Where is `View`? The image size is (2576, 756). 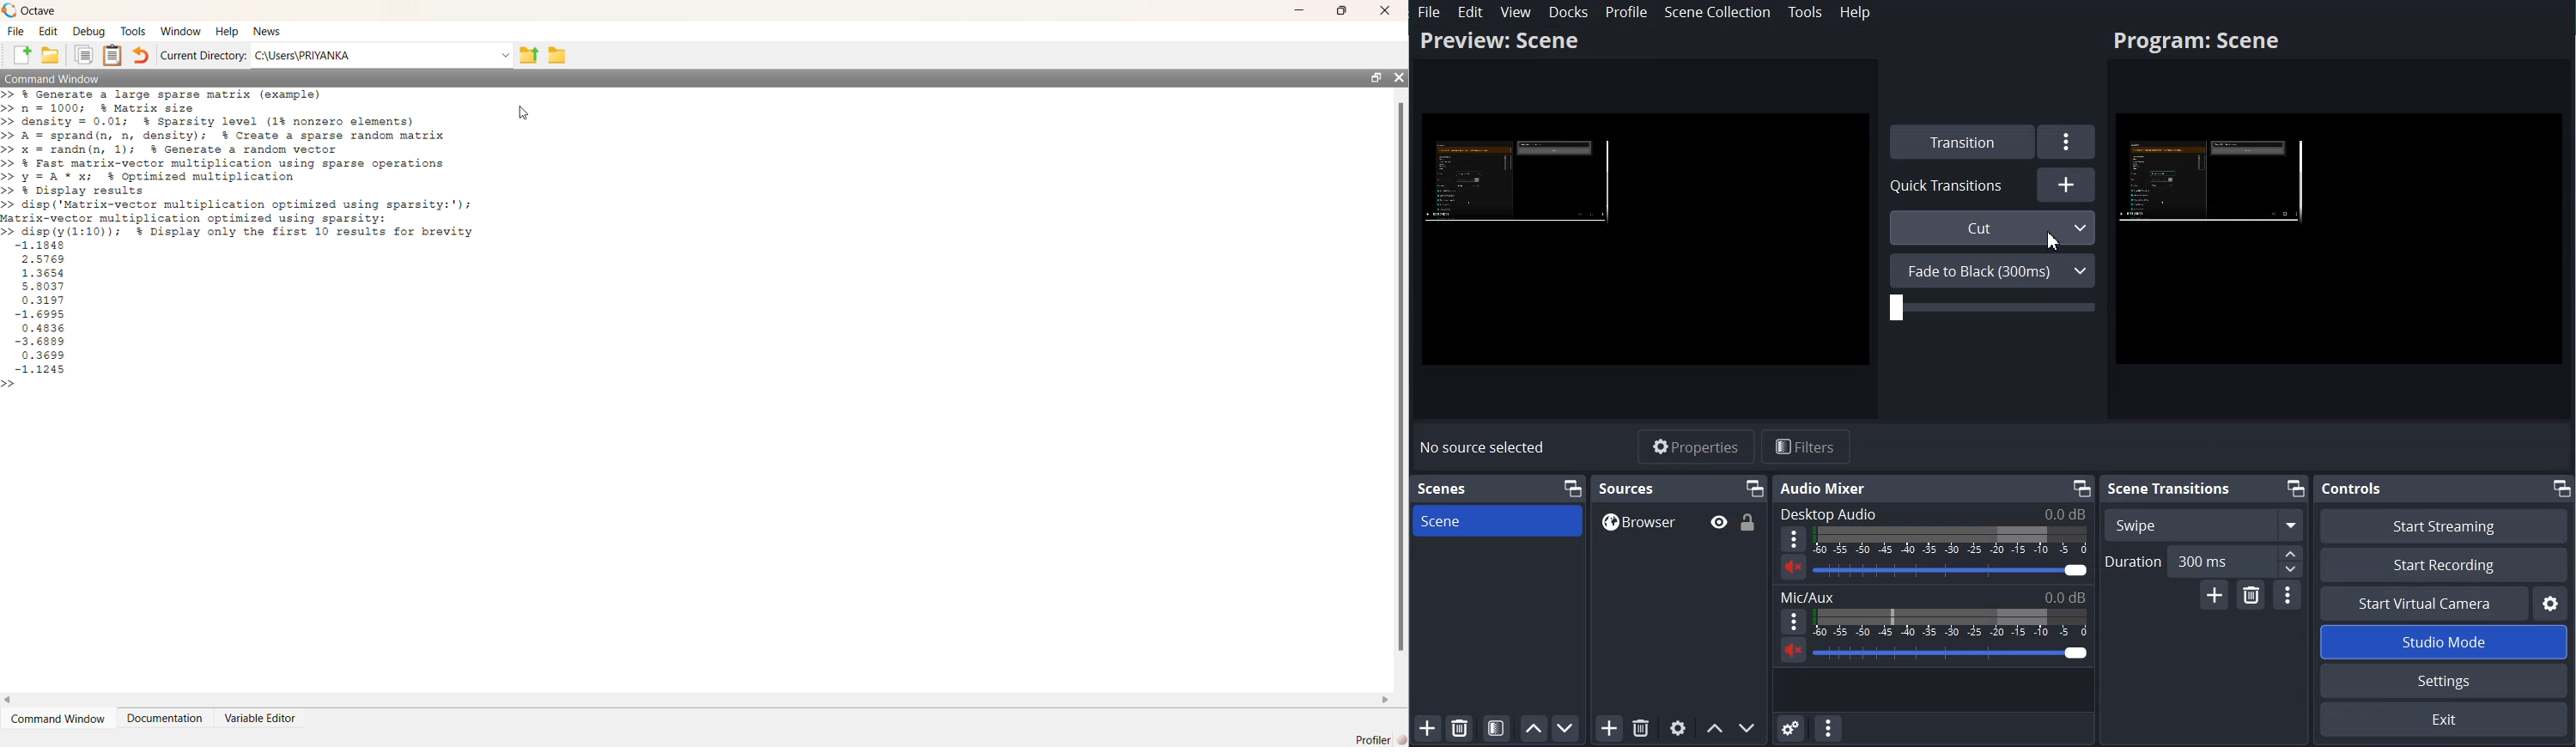
View is located at coordinates (1516, 12).